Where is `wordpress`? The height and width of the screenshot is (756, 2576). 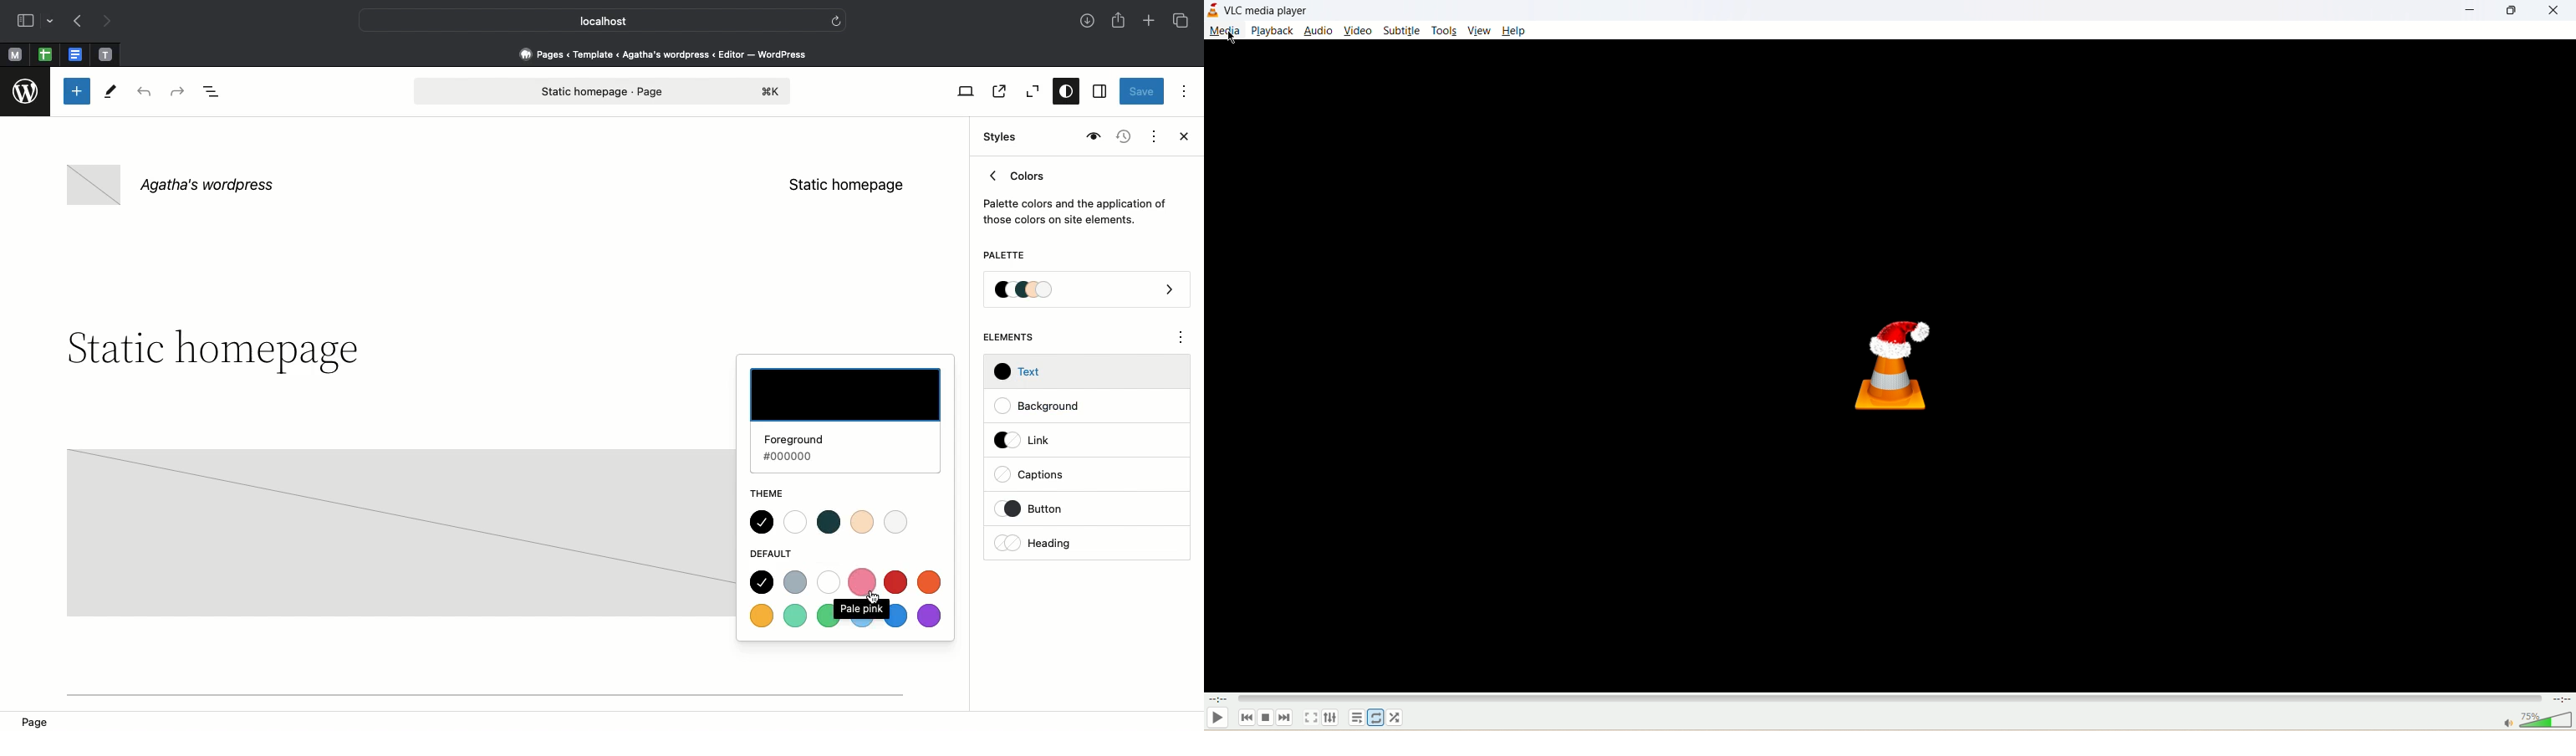
wordpress is located at coordinates (26, 92).